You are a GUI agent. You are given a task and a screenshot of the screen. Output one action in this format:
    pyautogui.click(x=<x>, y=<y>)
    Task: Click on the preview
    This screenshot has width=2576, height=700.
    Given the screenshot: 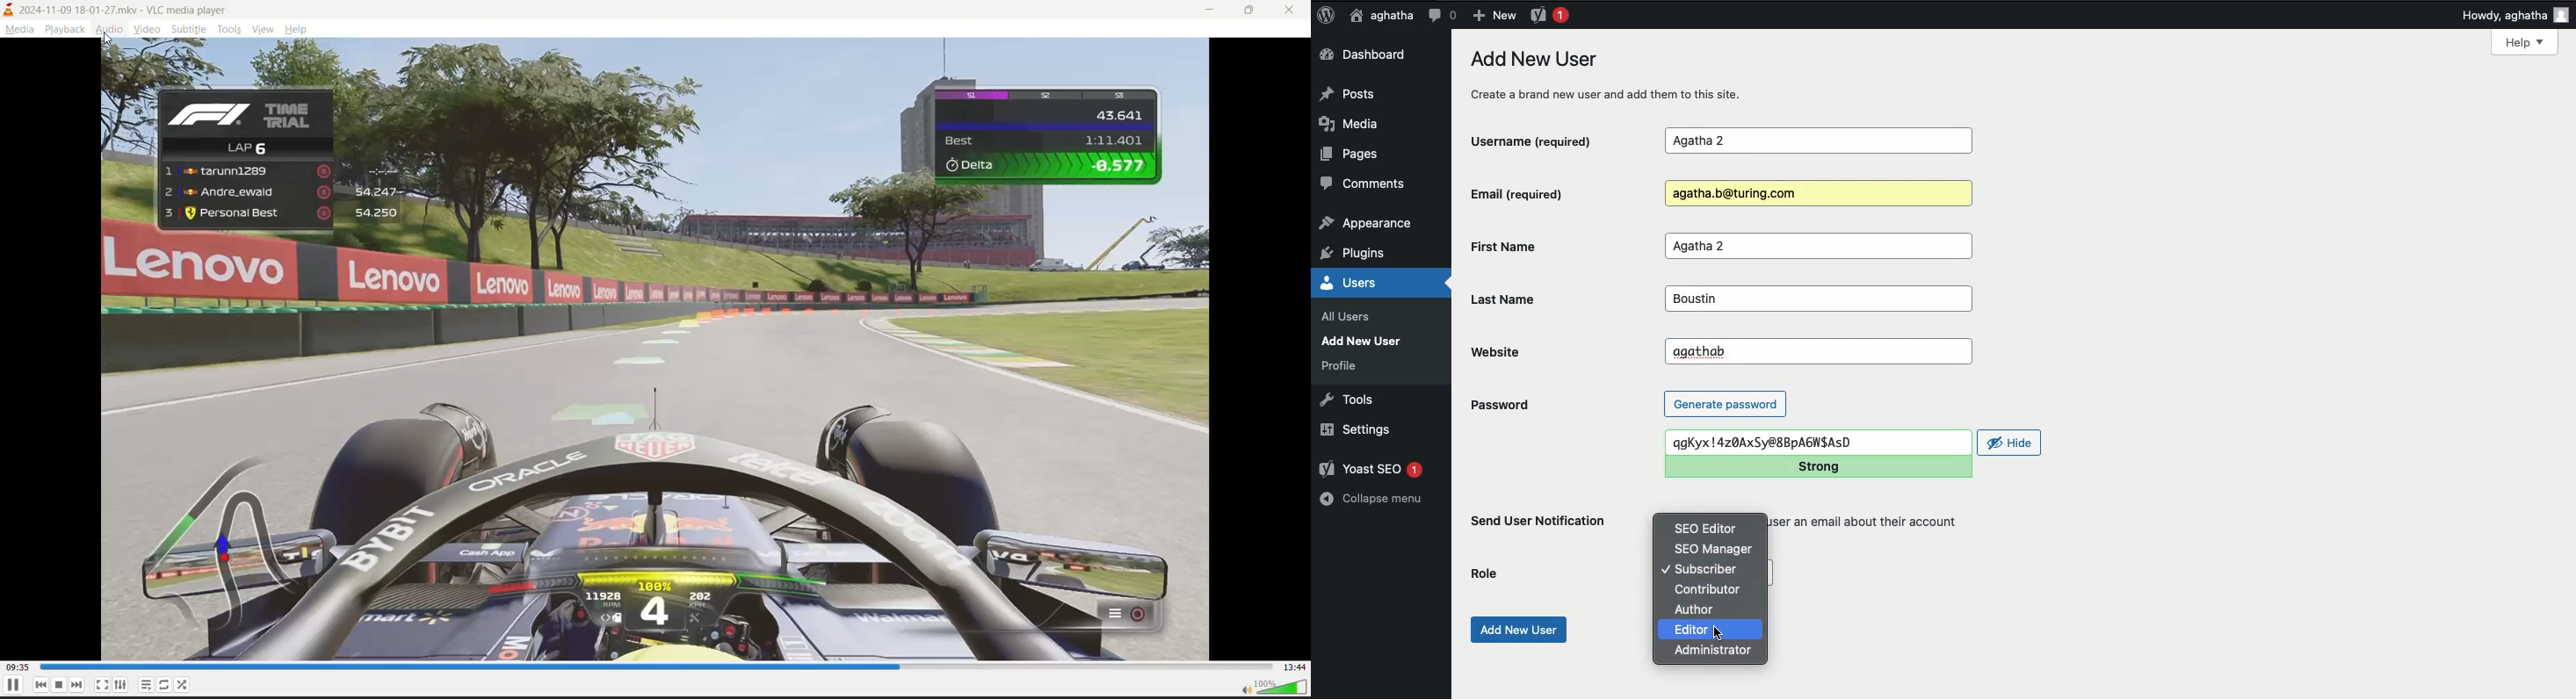 What is the action you would take?
    pyautogui.click(x=656, y=347)
    